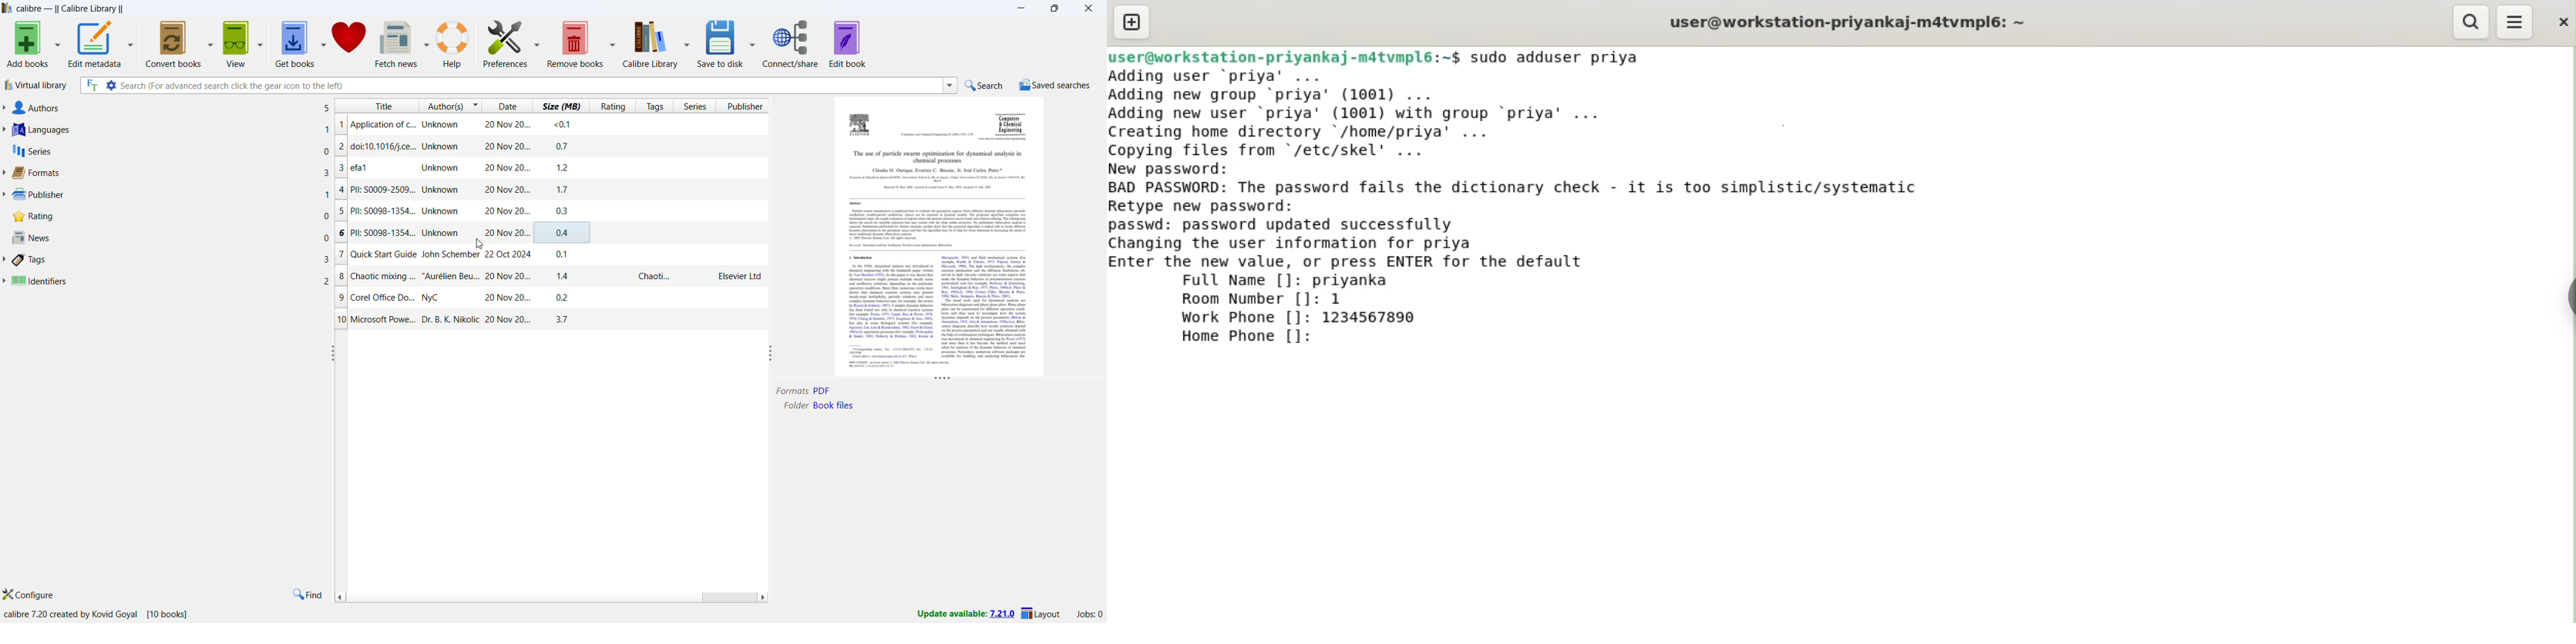  I want to click on layout, so click(1041, 614).